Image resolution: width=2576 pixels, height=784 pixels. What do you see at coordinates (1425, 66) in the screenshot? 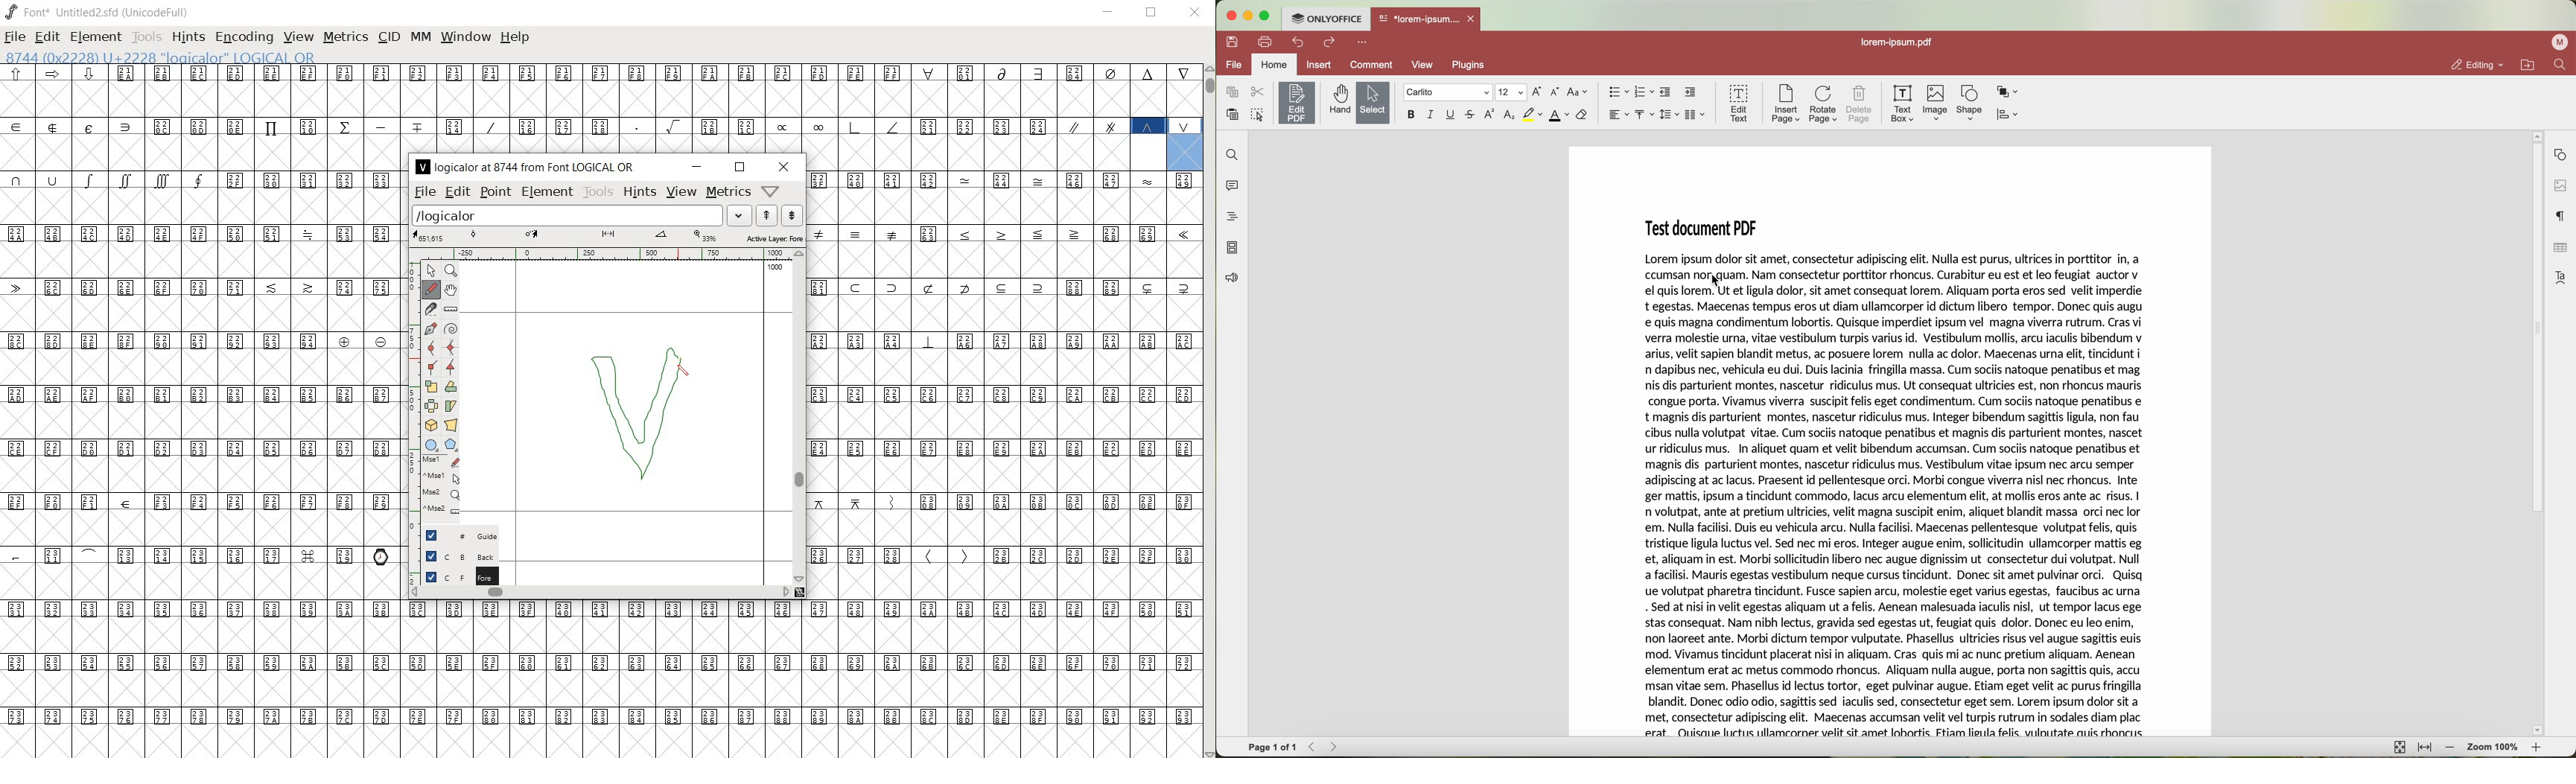
I see `View` at bounding box center [1425, 66].